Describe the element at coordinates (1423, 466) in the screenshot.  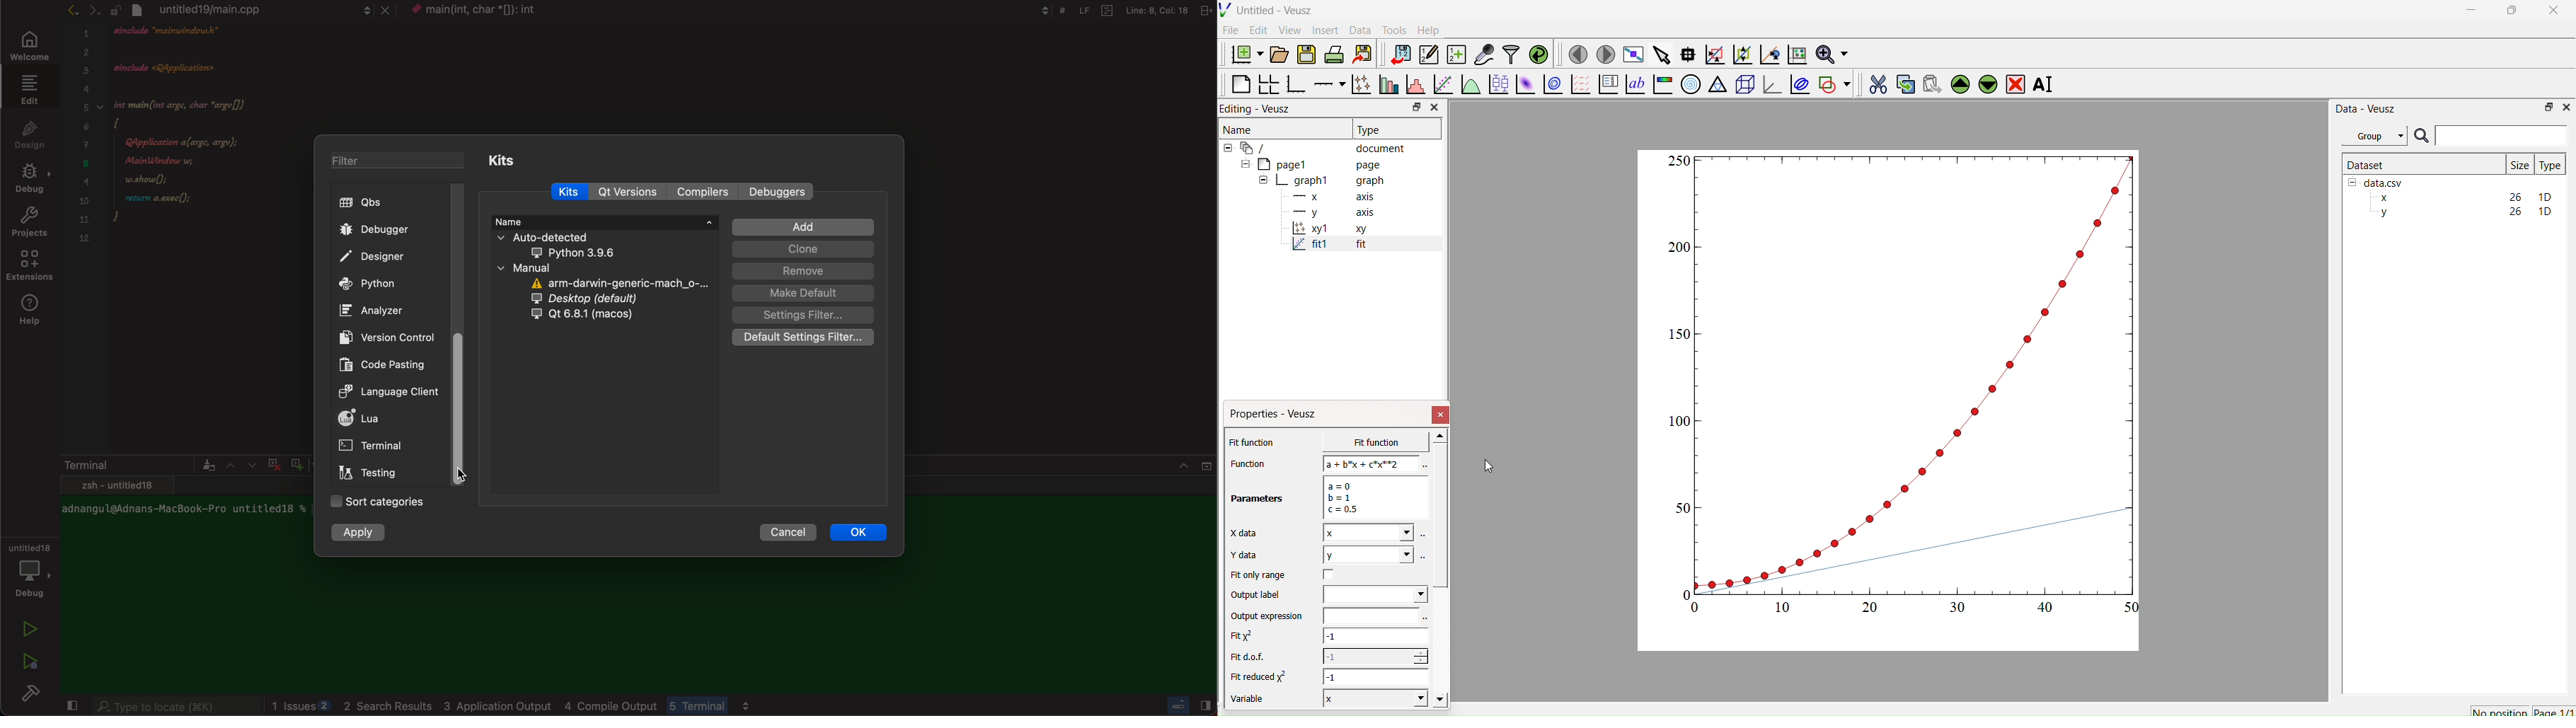
I see `Select using dataset browser` at that location.